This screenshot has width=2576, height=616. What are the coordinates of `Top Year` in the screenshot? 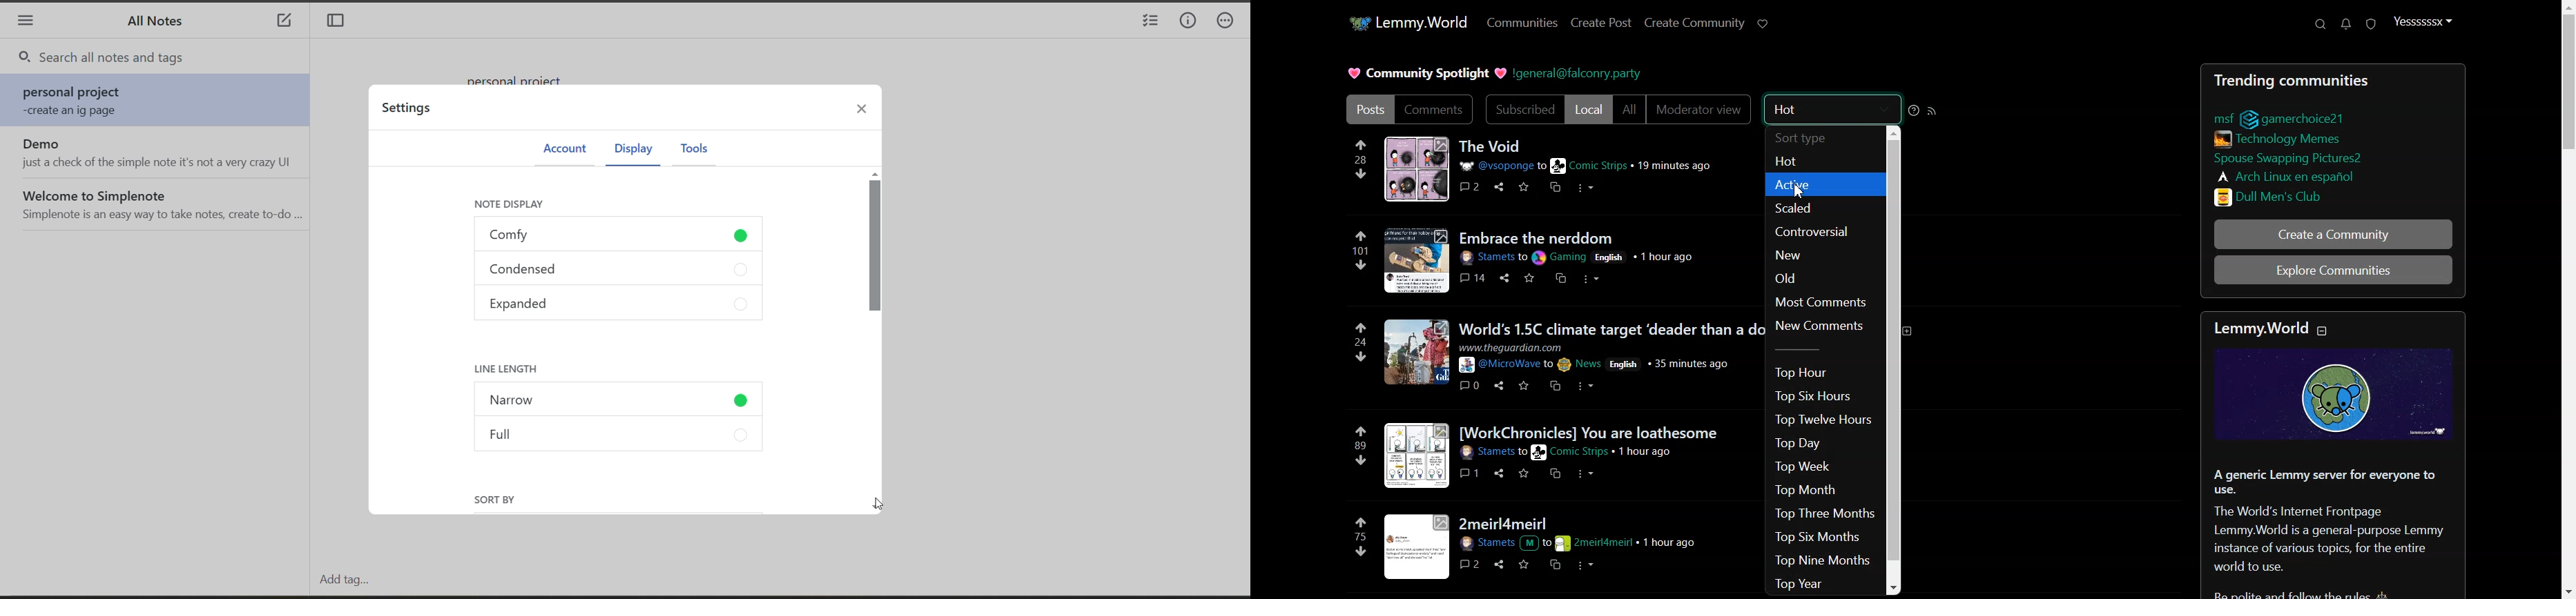 It's located at (1821, 582).